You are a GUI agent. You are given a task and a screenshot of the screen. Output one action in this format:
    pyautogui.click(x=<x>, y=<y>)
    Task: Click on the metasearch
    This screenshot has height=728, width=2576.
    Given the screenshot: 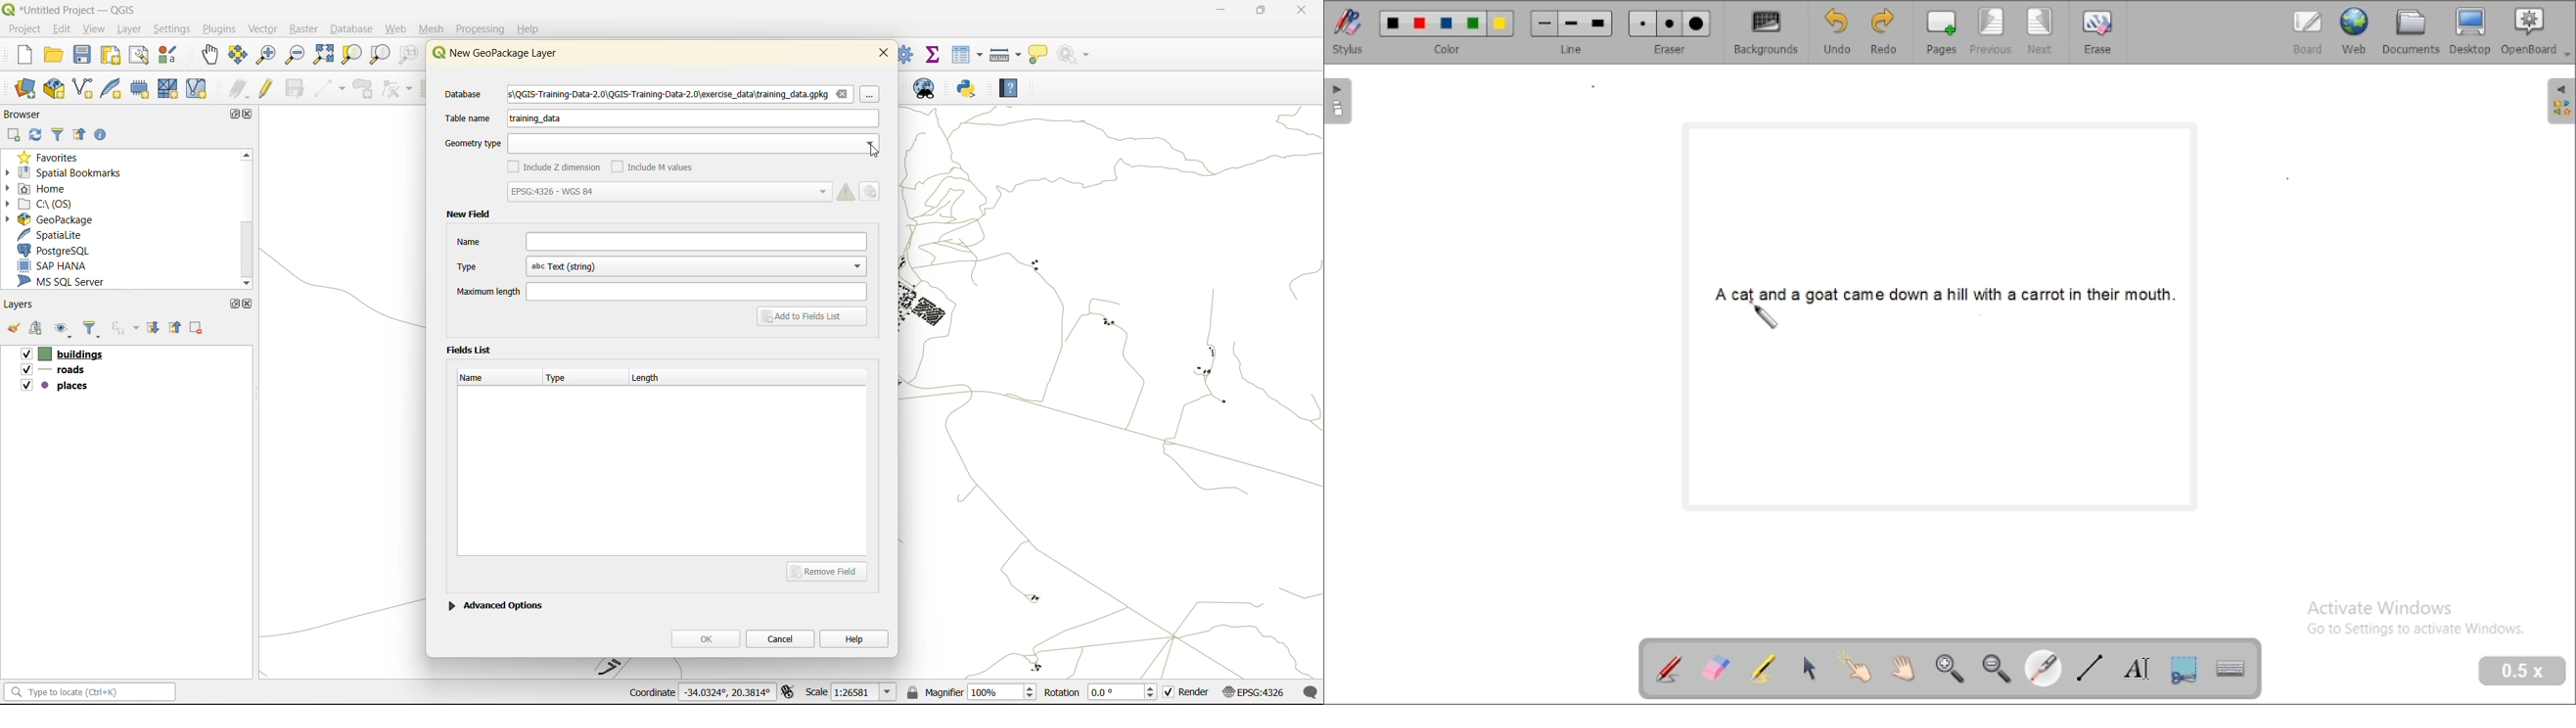 What is the action you would take?
    pyautogui.click(x=931, y=91)
    